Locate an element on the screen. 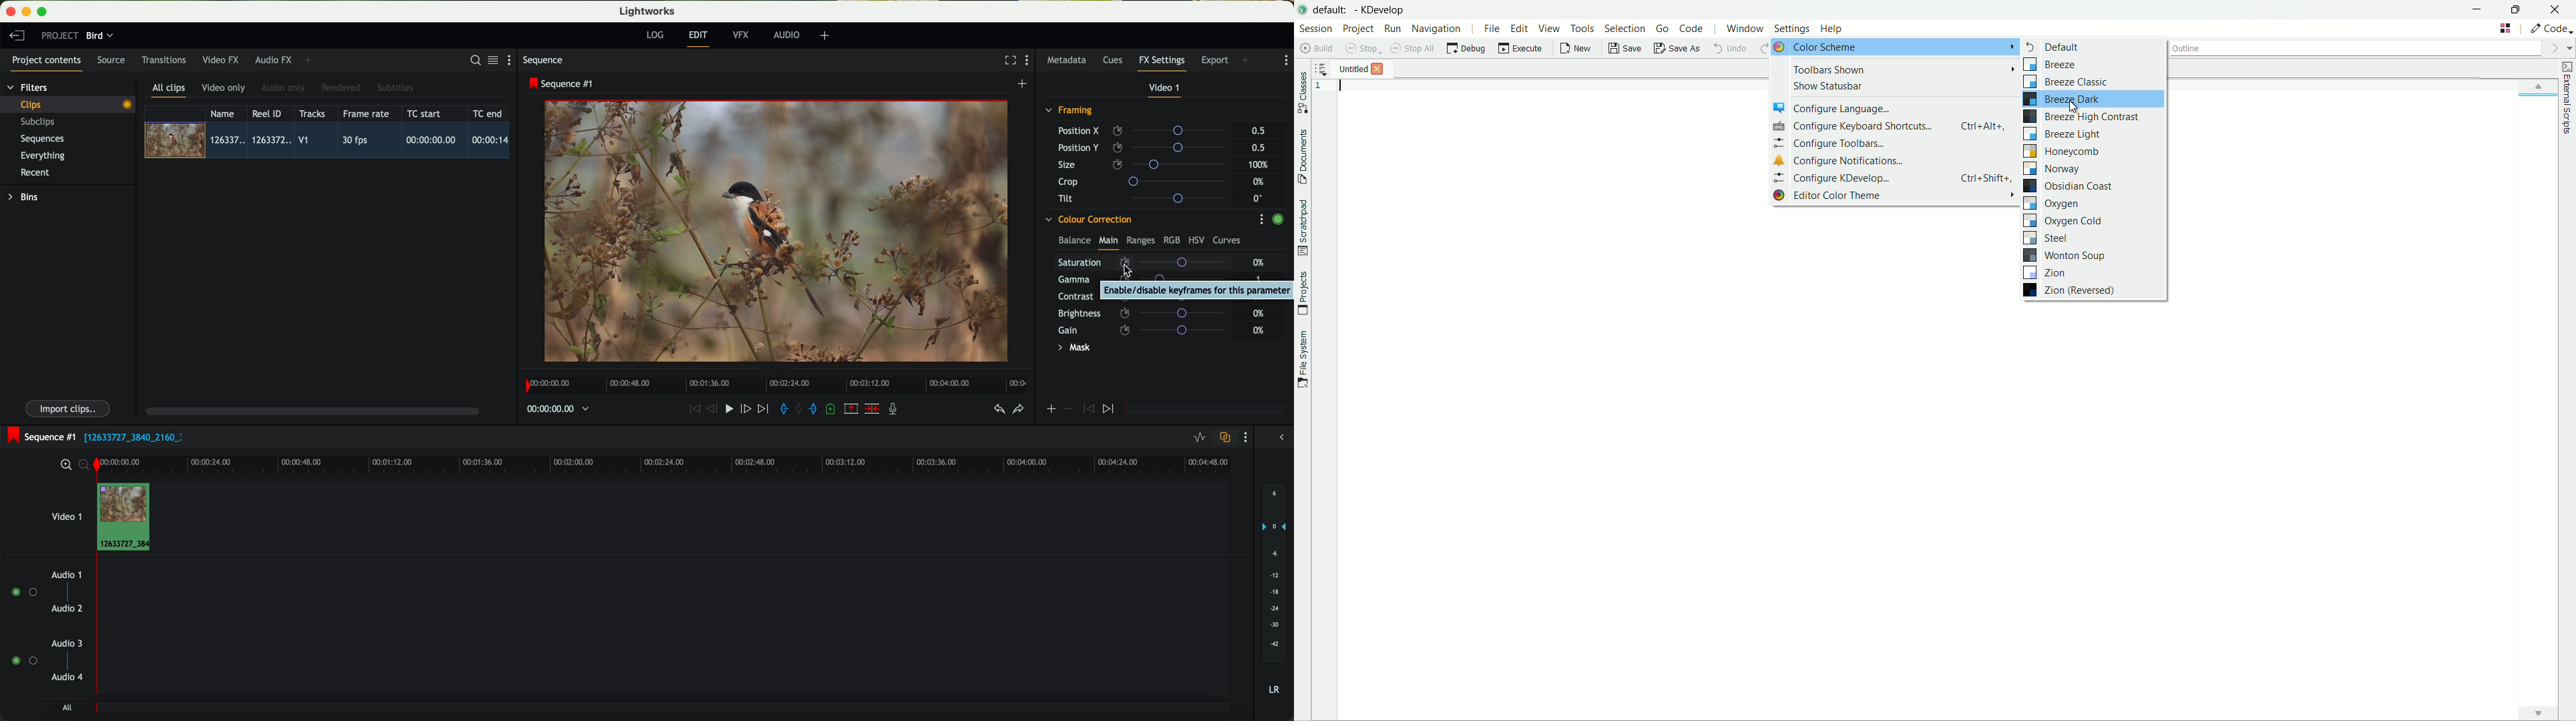  colour correction is located at coordinates (1087, 220).